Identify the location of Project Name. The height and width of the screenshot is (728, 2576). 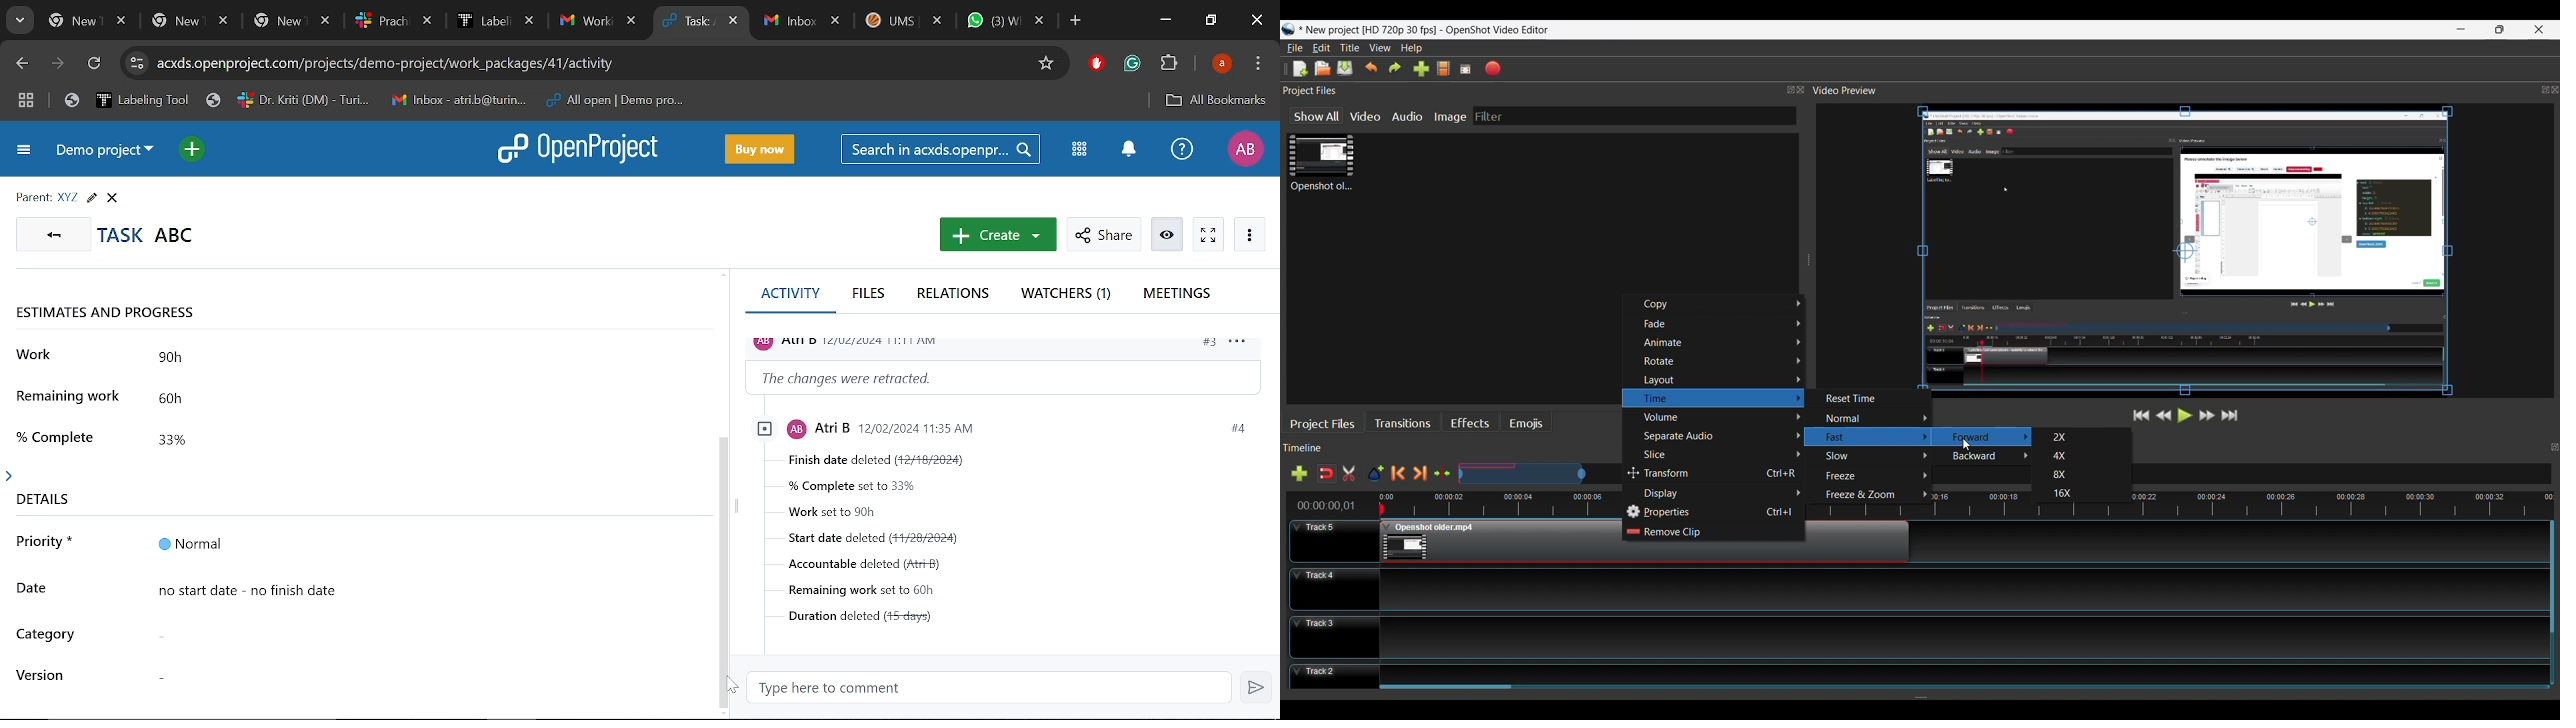
(1370, 31).